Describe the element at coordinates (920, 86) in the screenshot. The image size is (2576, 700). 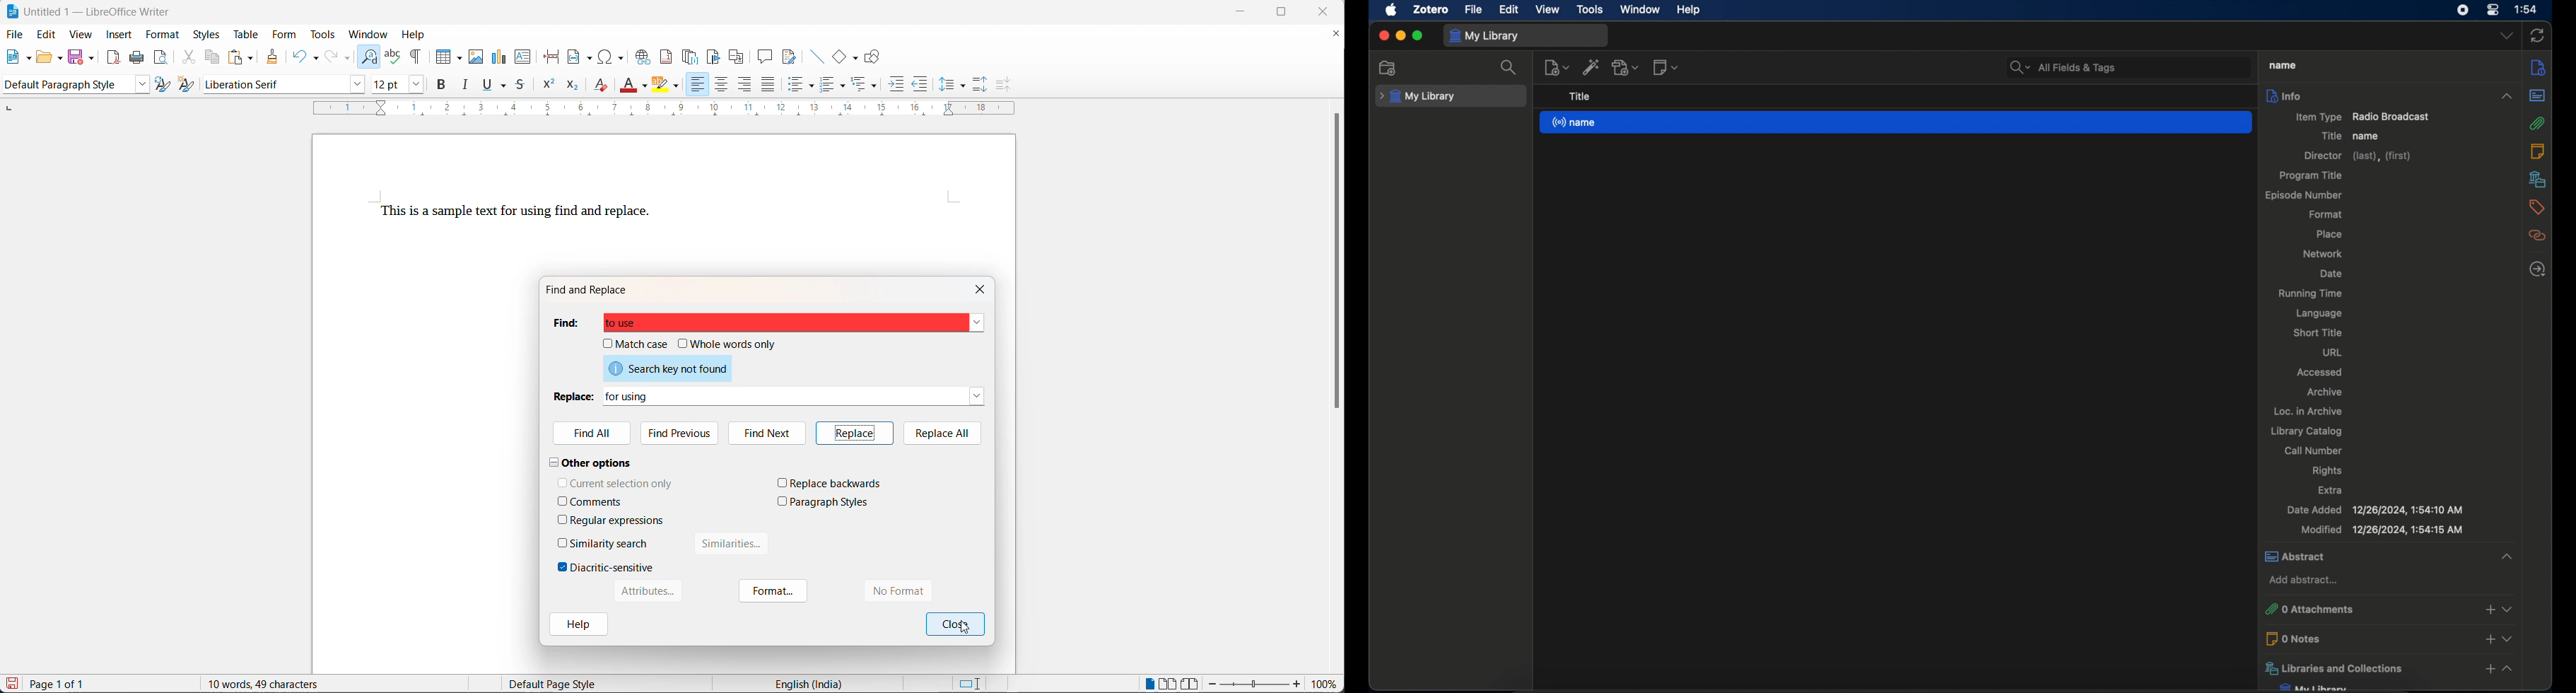
I see `decrease indent` at that location.